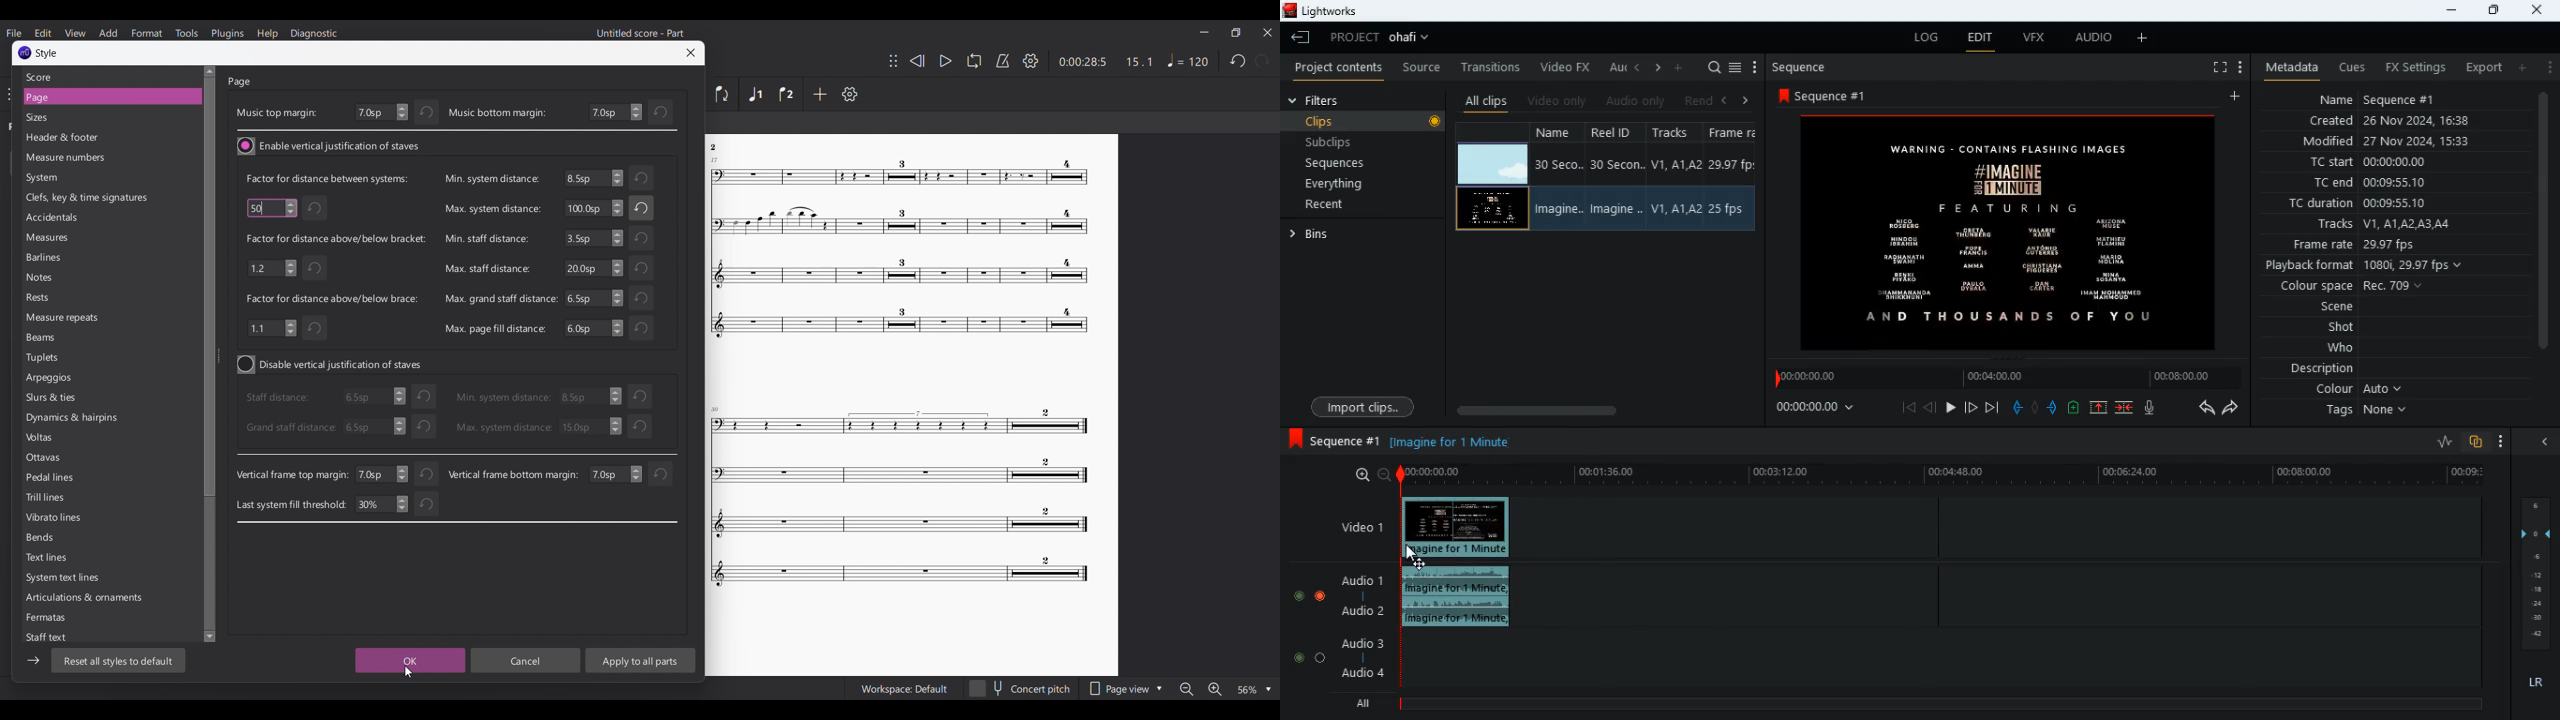  Describe the element at coordinates (526, 661) in the screenshot. I see `Cancel` at that location.